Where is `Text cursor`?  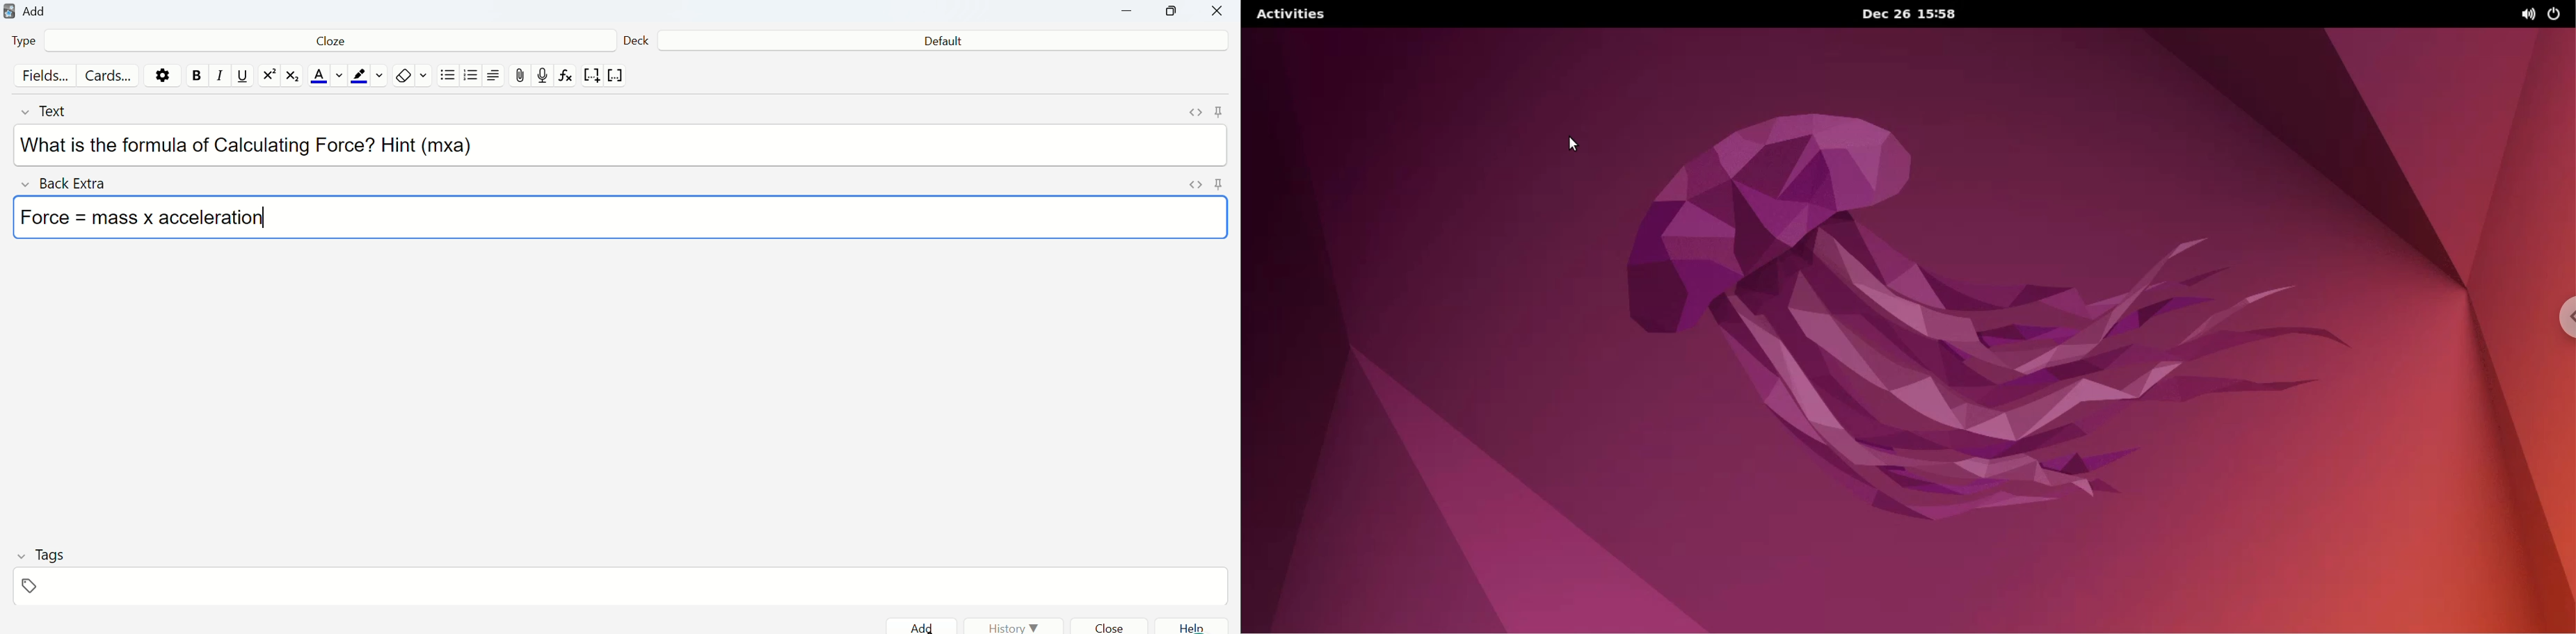
Text cursor is located at coordinates (277, 213).